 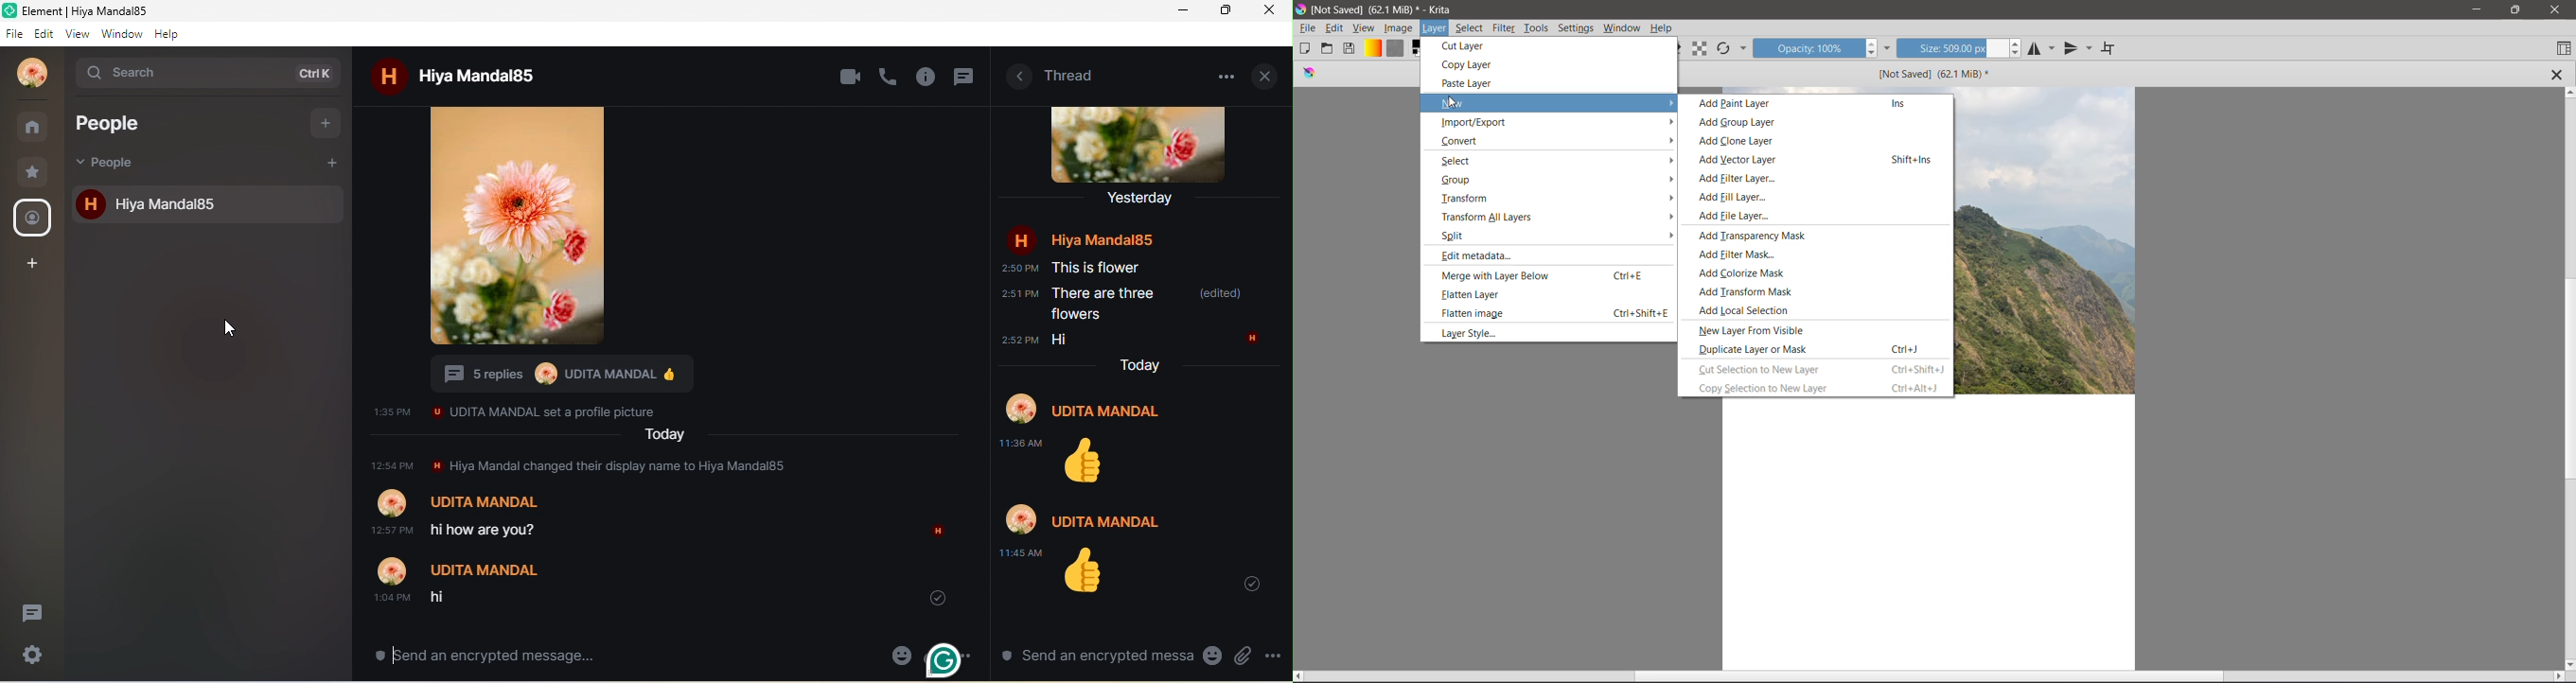 What do you see at coordinates (1221, 10) in the screenshot?
I see `maximize` at bounding box center [1221, 10].